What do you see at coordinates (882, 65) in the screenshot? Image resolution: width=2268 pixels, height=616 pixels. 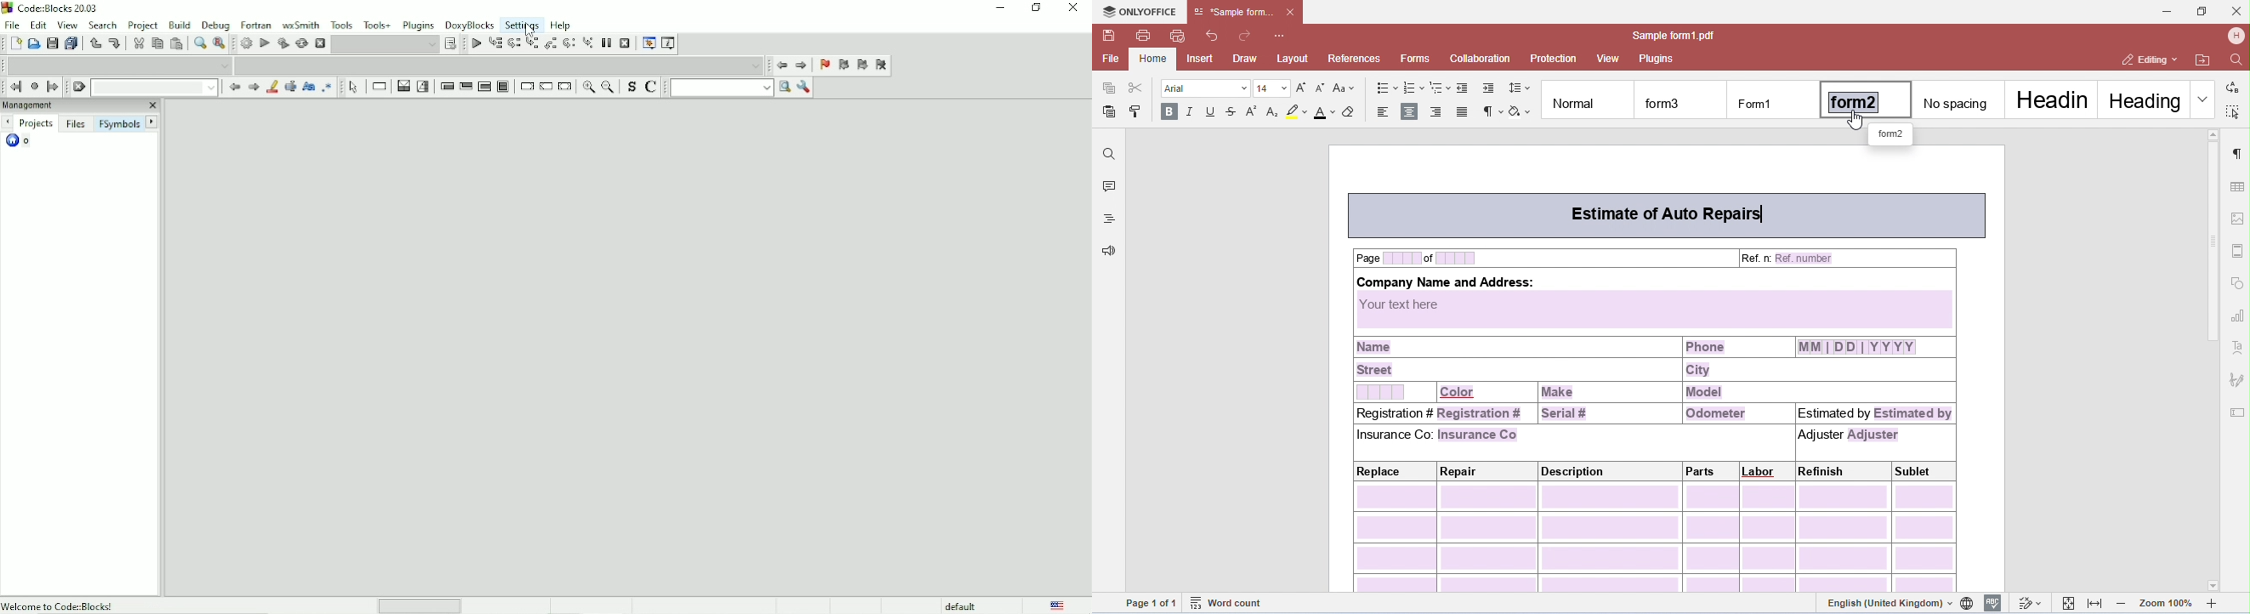 I see `Clear bookmarks` at bounding box center [882, 65].